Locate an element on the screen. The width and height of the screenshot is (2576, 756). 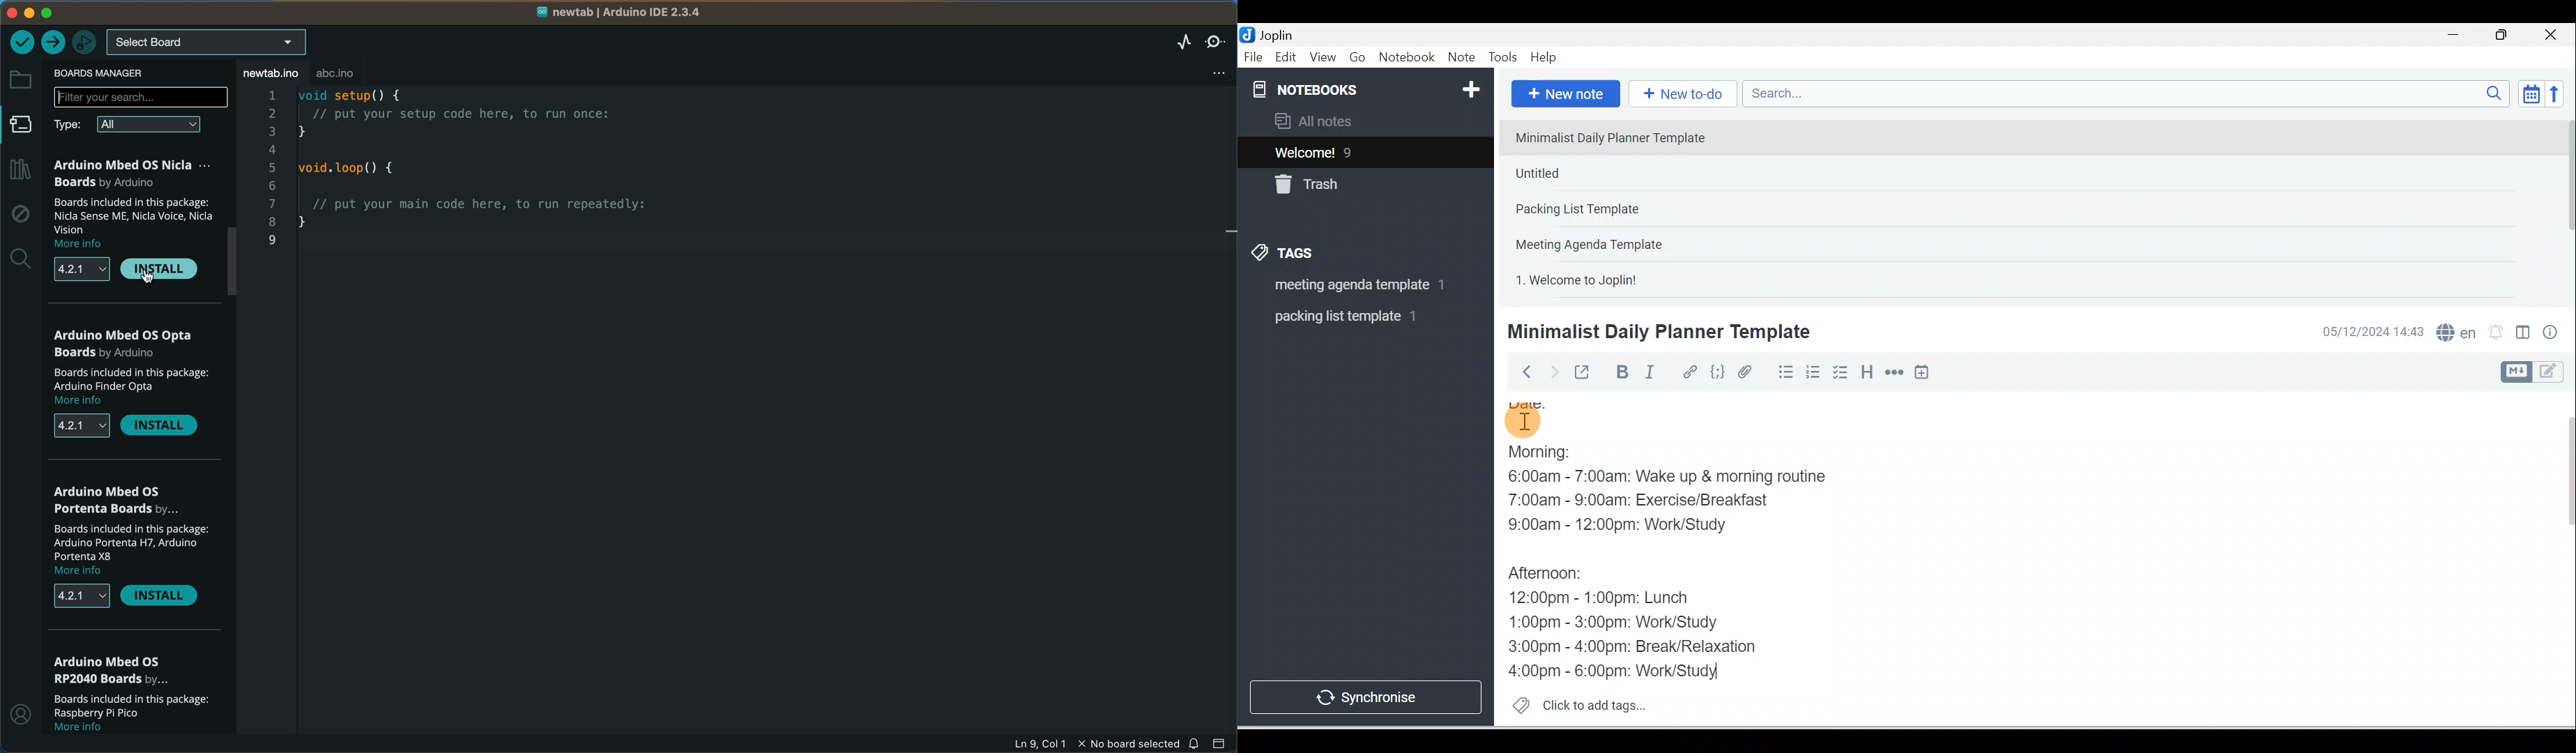
Joplin is located at coordinates (1280, 33).